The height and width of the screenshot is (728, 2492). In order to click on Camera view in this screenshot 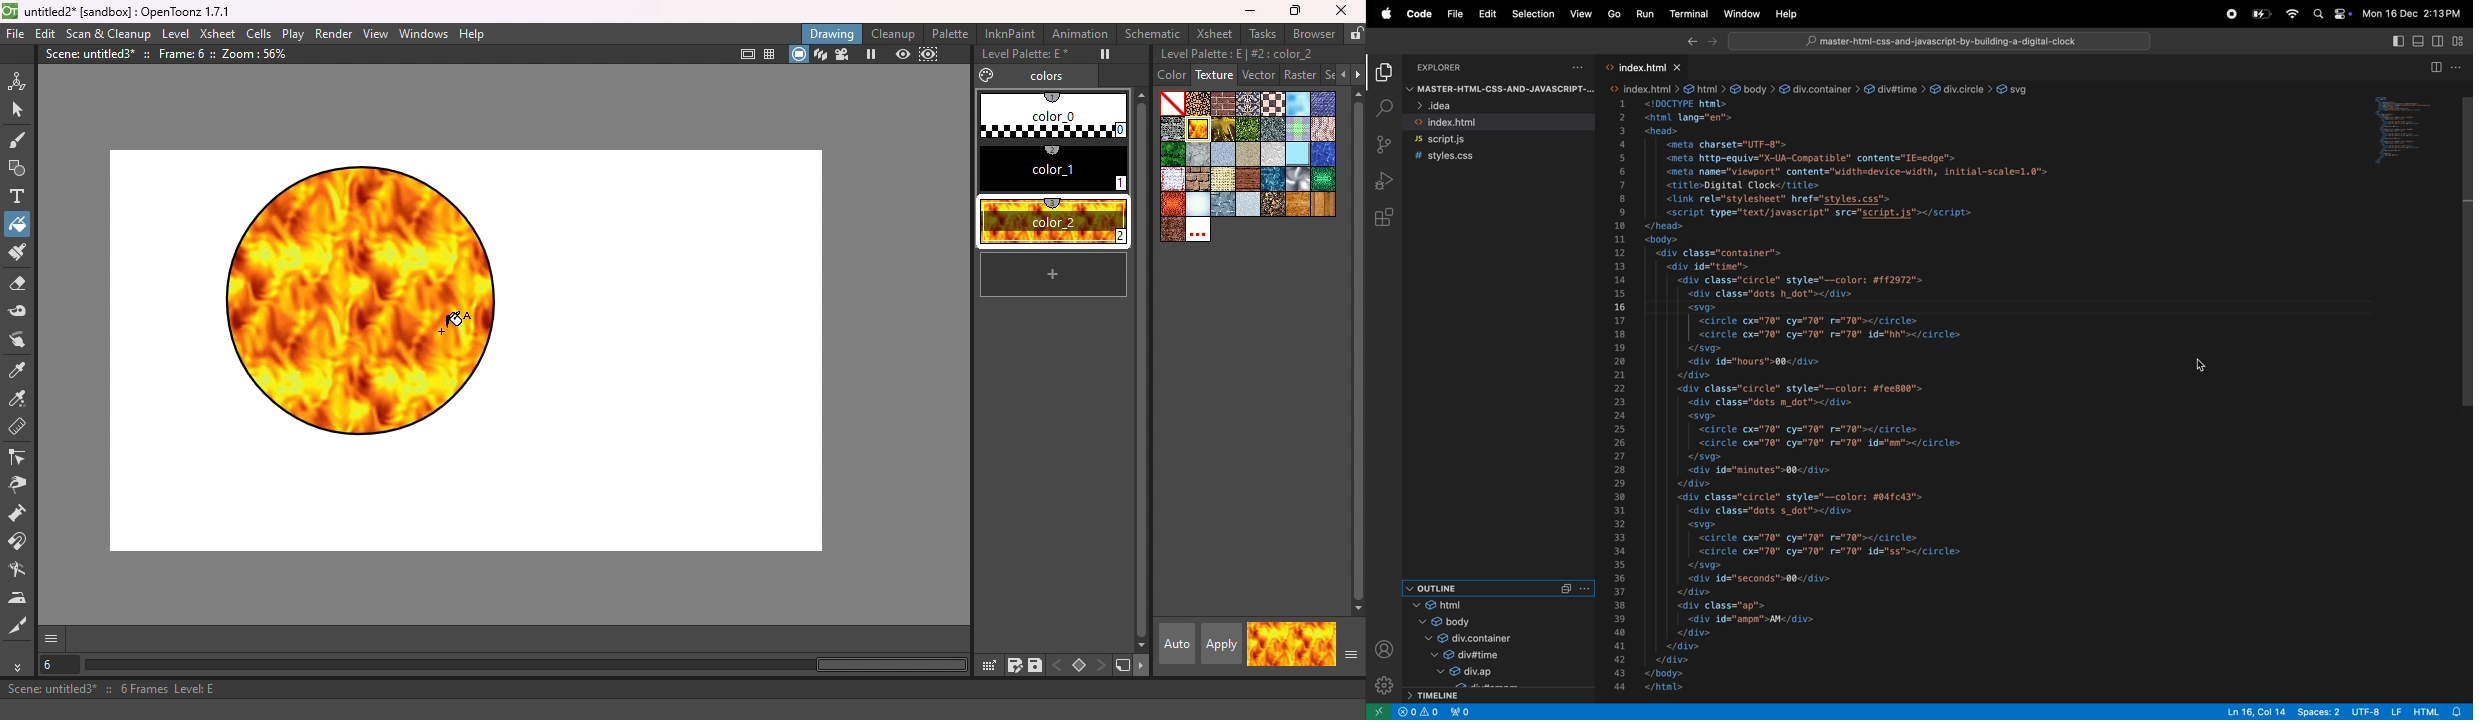, I will do `click(845, 54)`.